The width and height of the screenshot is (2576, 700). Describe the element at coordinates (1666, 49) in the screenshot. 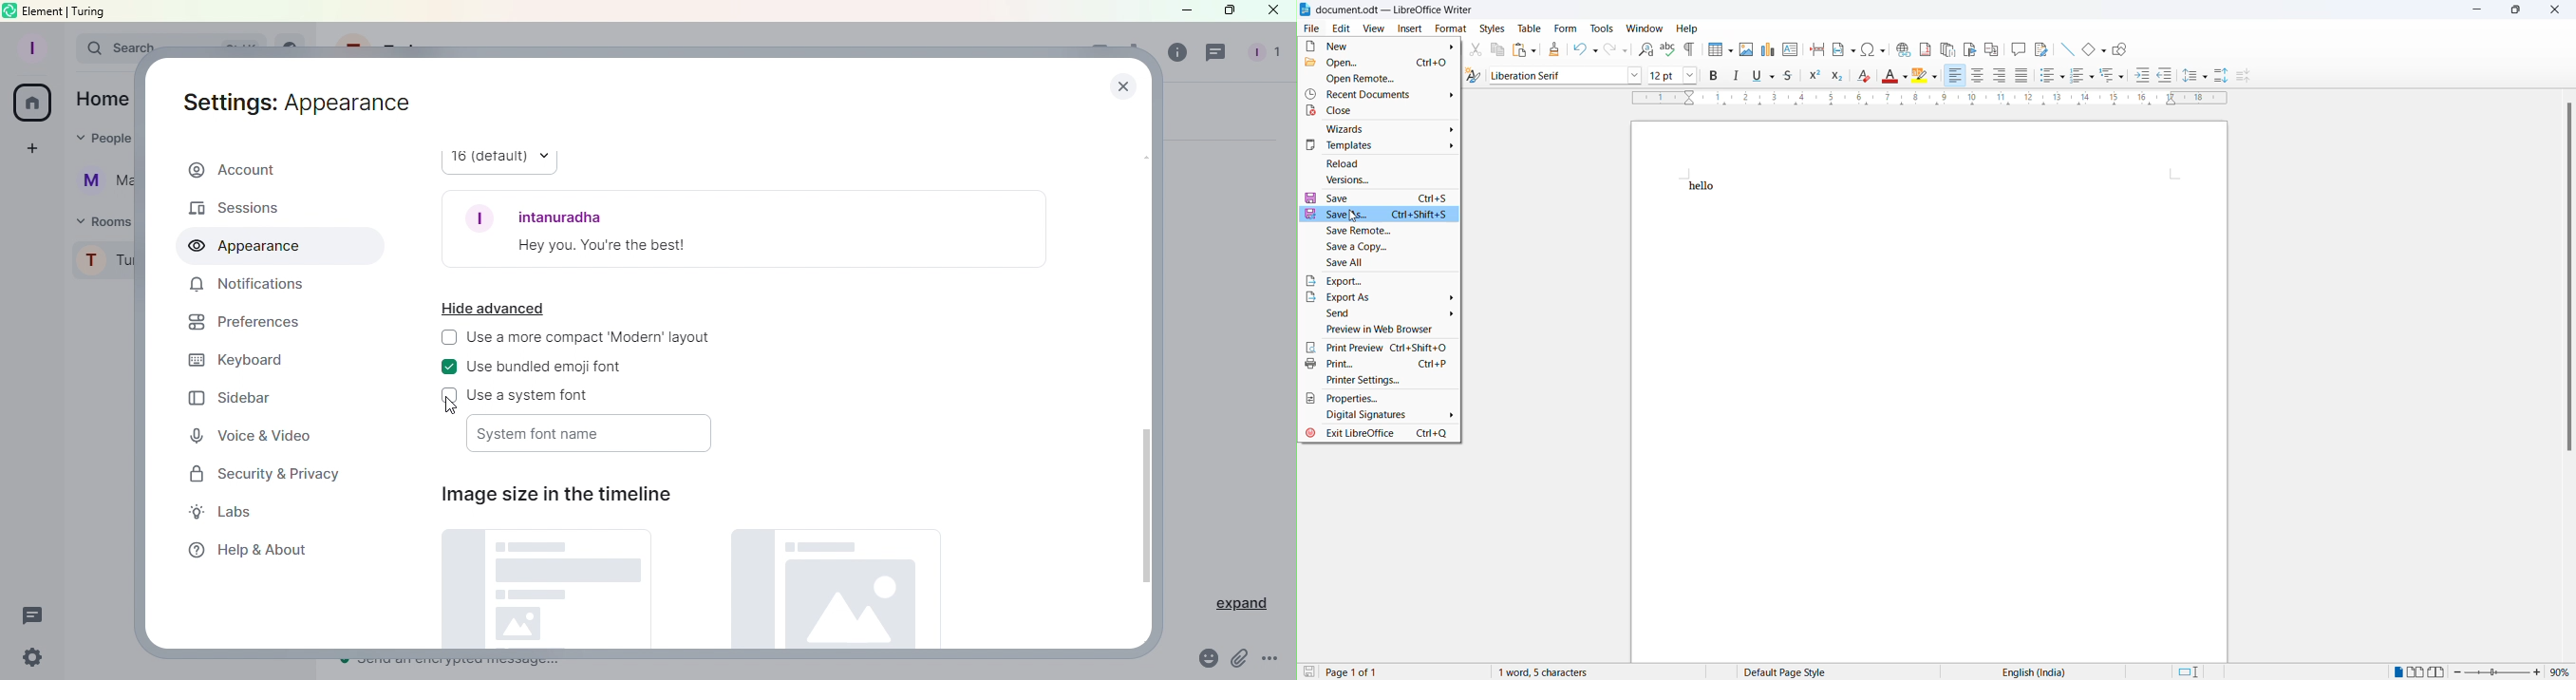

I see `Spellings` at that location.